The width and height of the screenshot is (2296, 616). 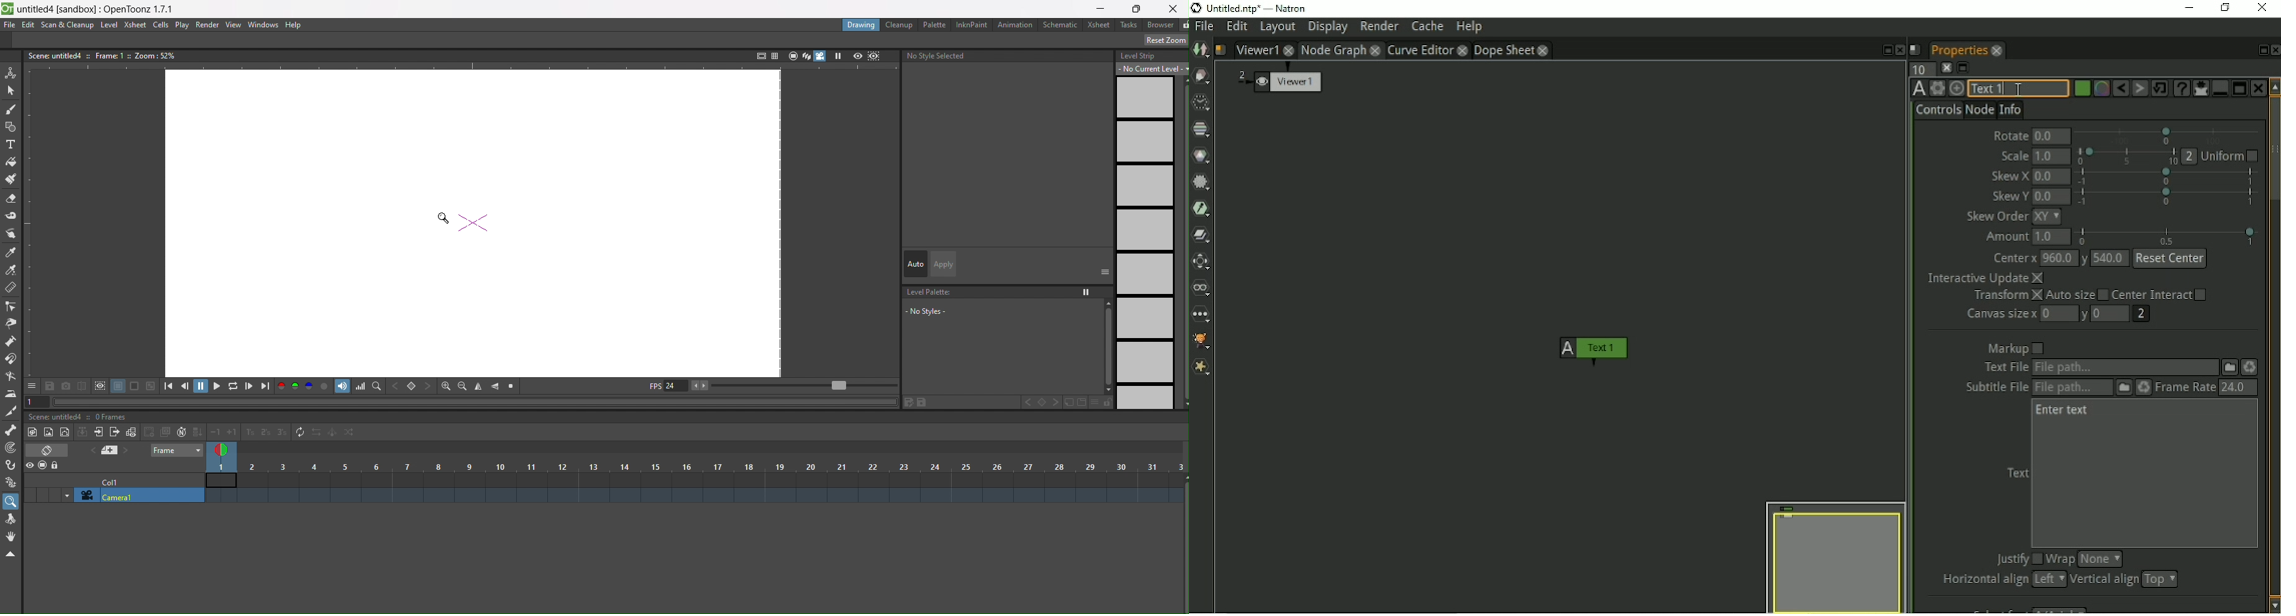 What do you see at coordinates (13, 323) in the screenshot?
I see `pinch tool` at bounding box center [13, 323].